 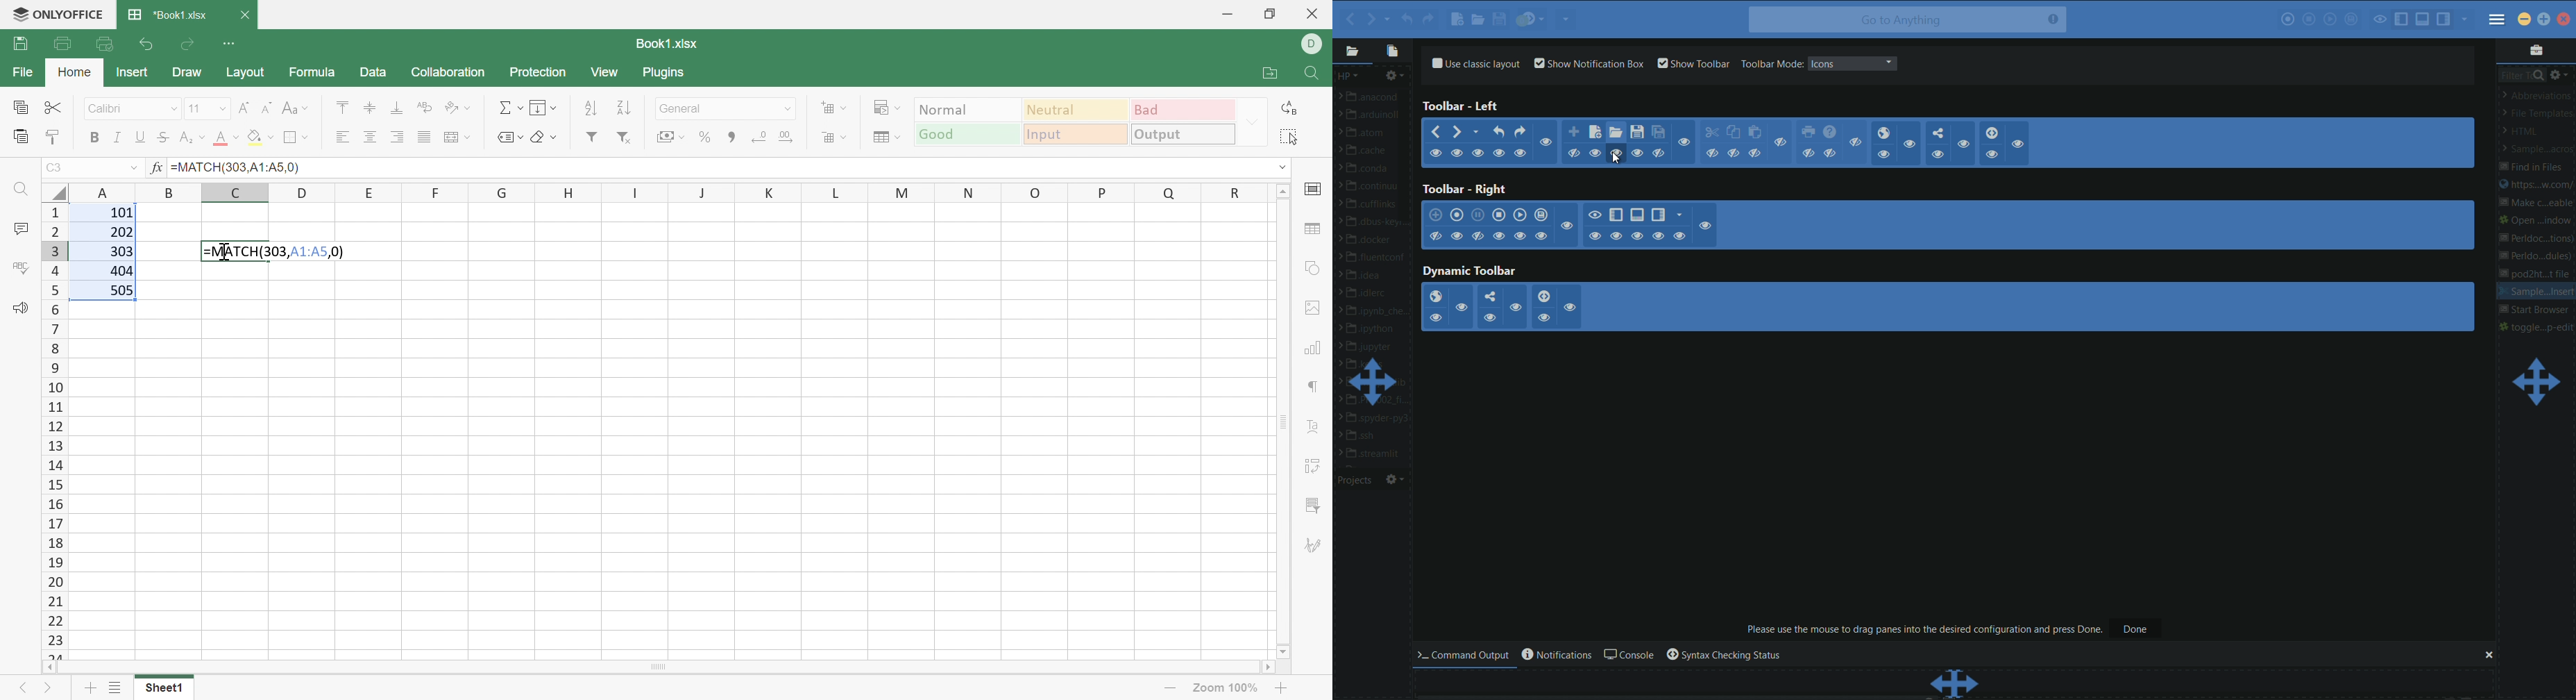 What do you see at coordinates (790, 138) in the screenshot?
I see `Increase decimals` at bounding box center [790, 138].